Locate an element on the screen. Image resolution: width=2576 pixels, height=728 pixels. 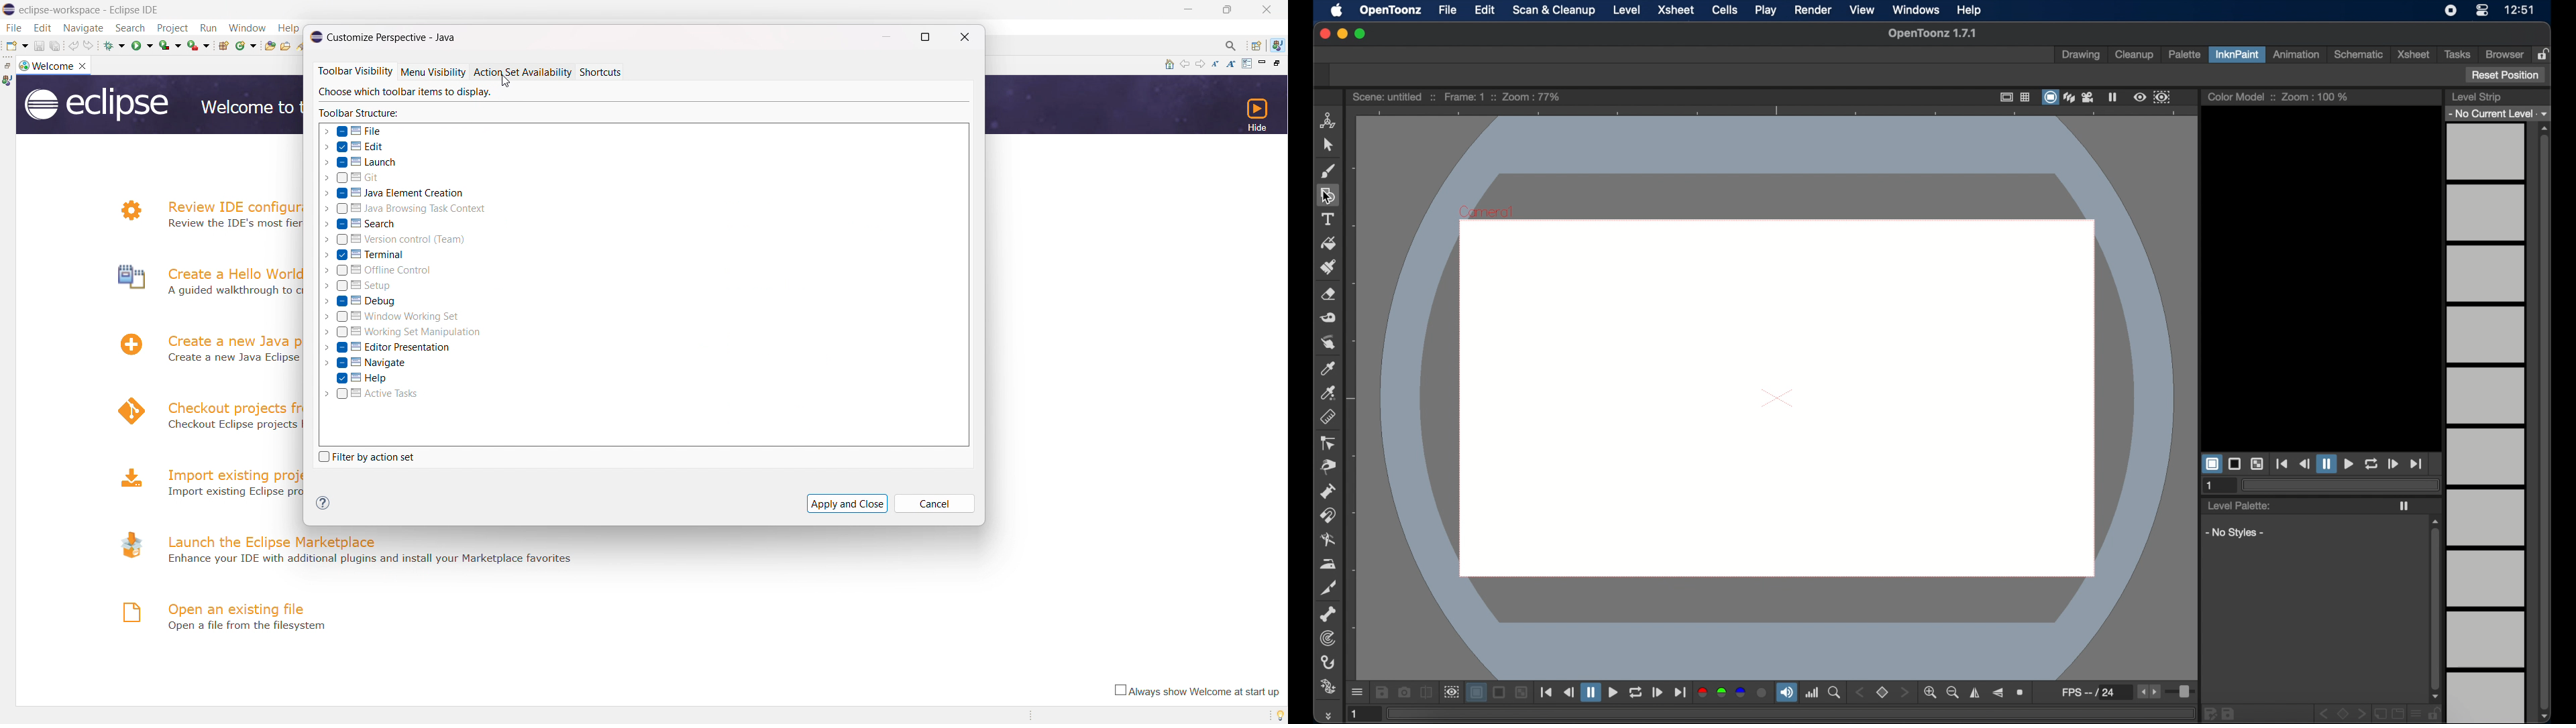
tasks is located at coordinates (2457, 54).